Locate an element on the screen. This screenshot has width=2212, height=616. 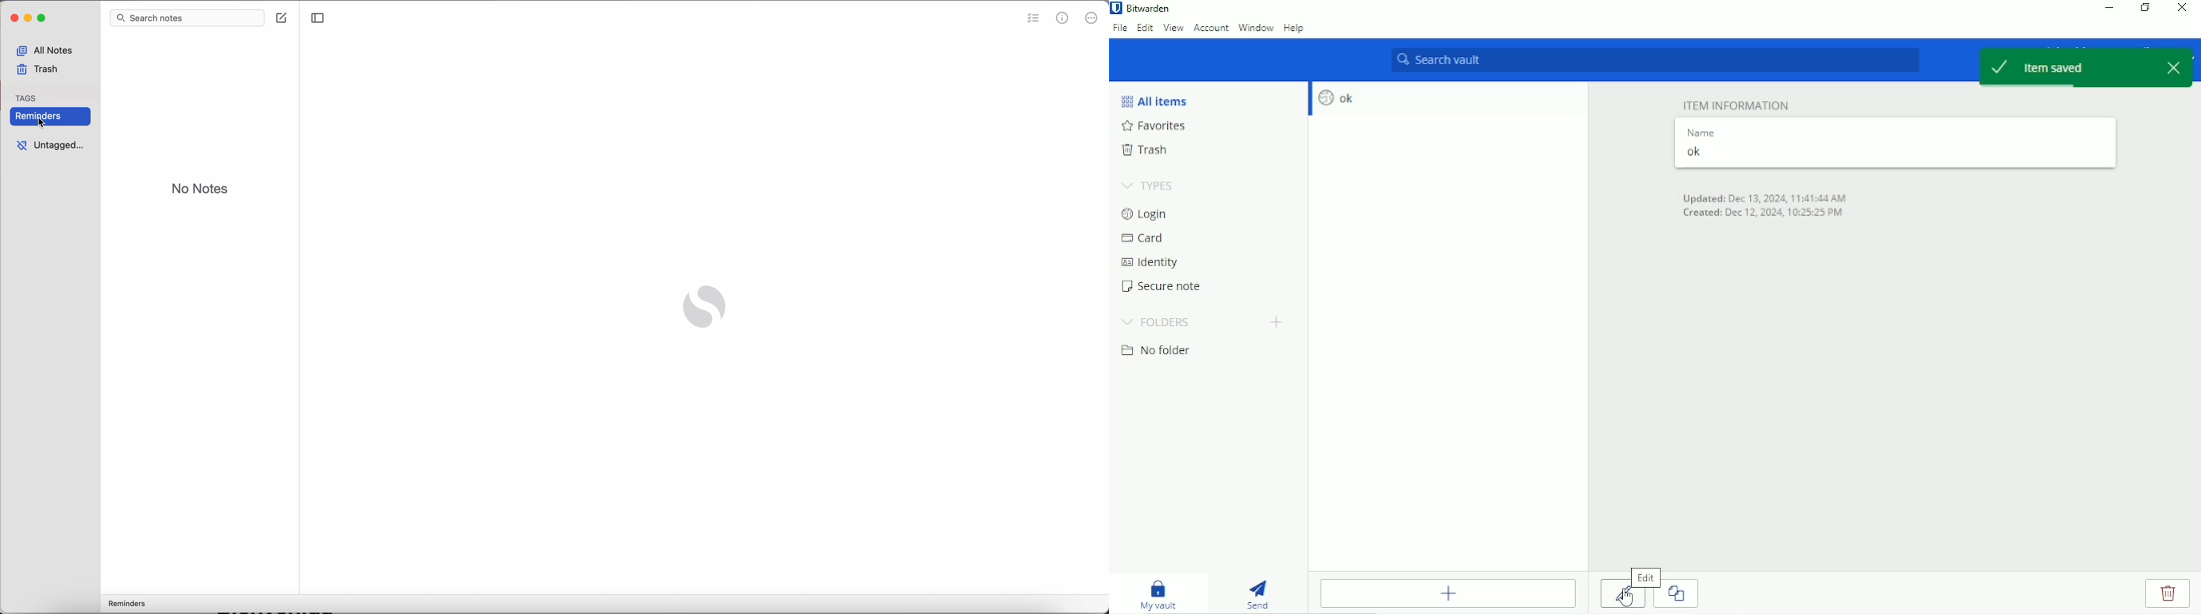
tag is located at coordinates (28, 95).